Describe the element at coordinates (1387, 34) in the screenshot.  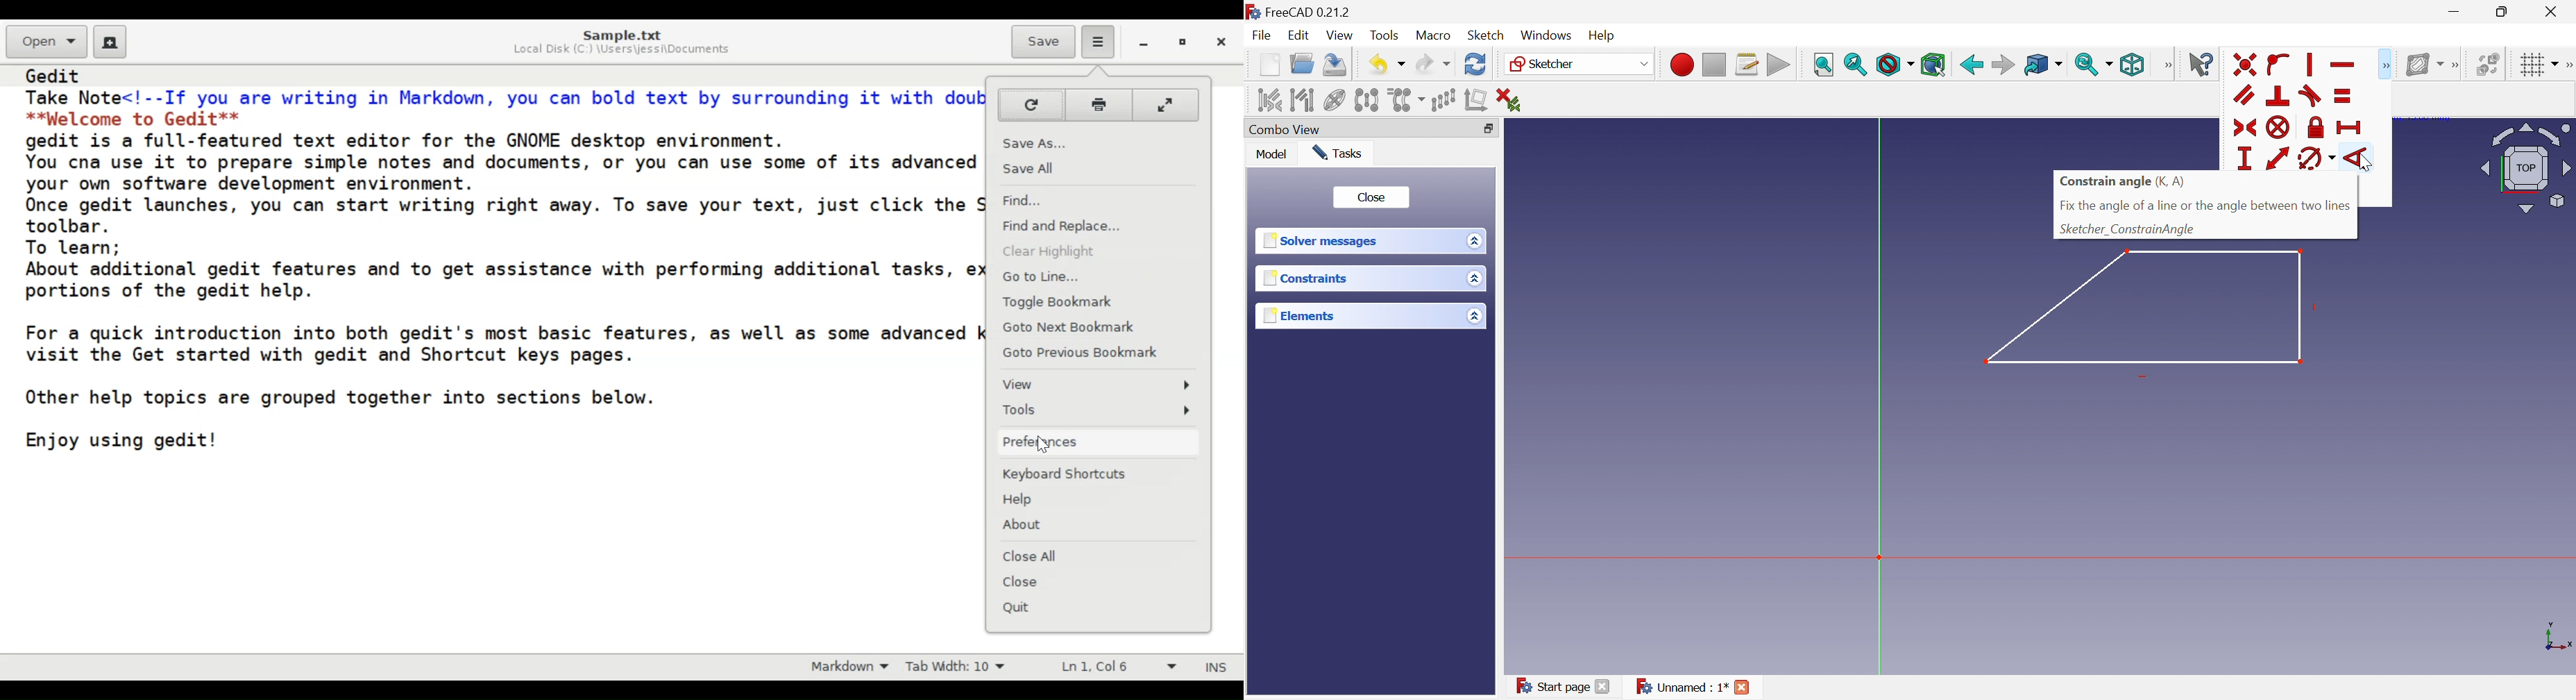
I see `Tools` at that location.